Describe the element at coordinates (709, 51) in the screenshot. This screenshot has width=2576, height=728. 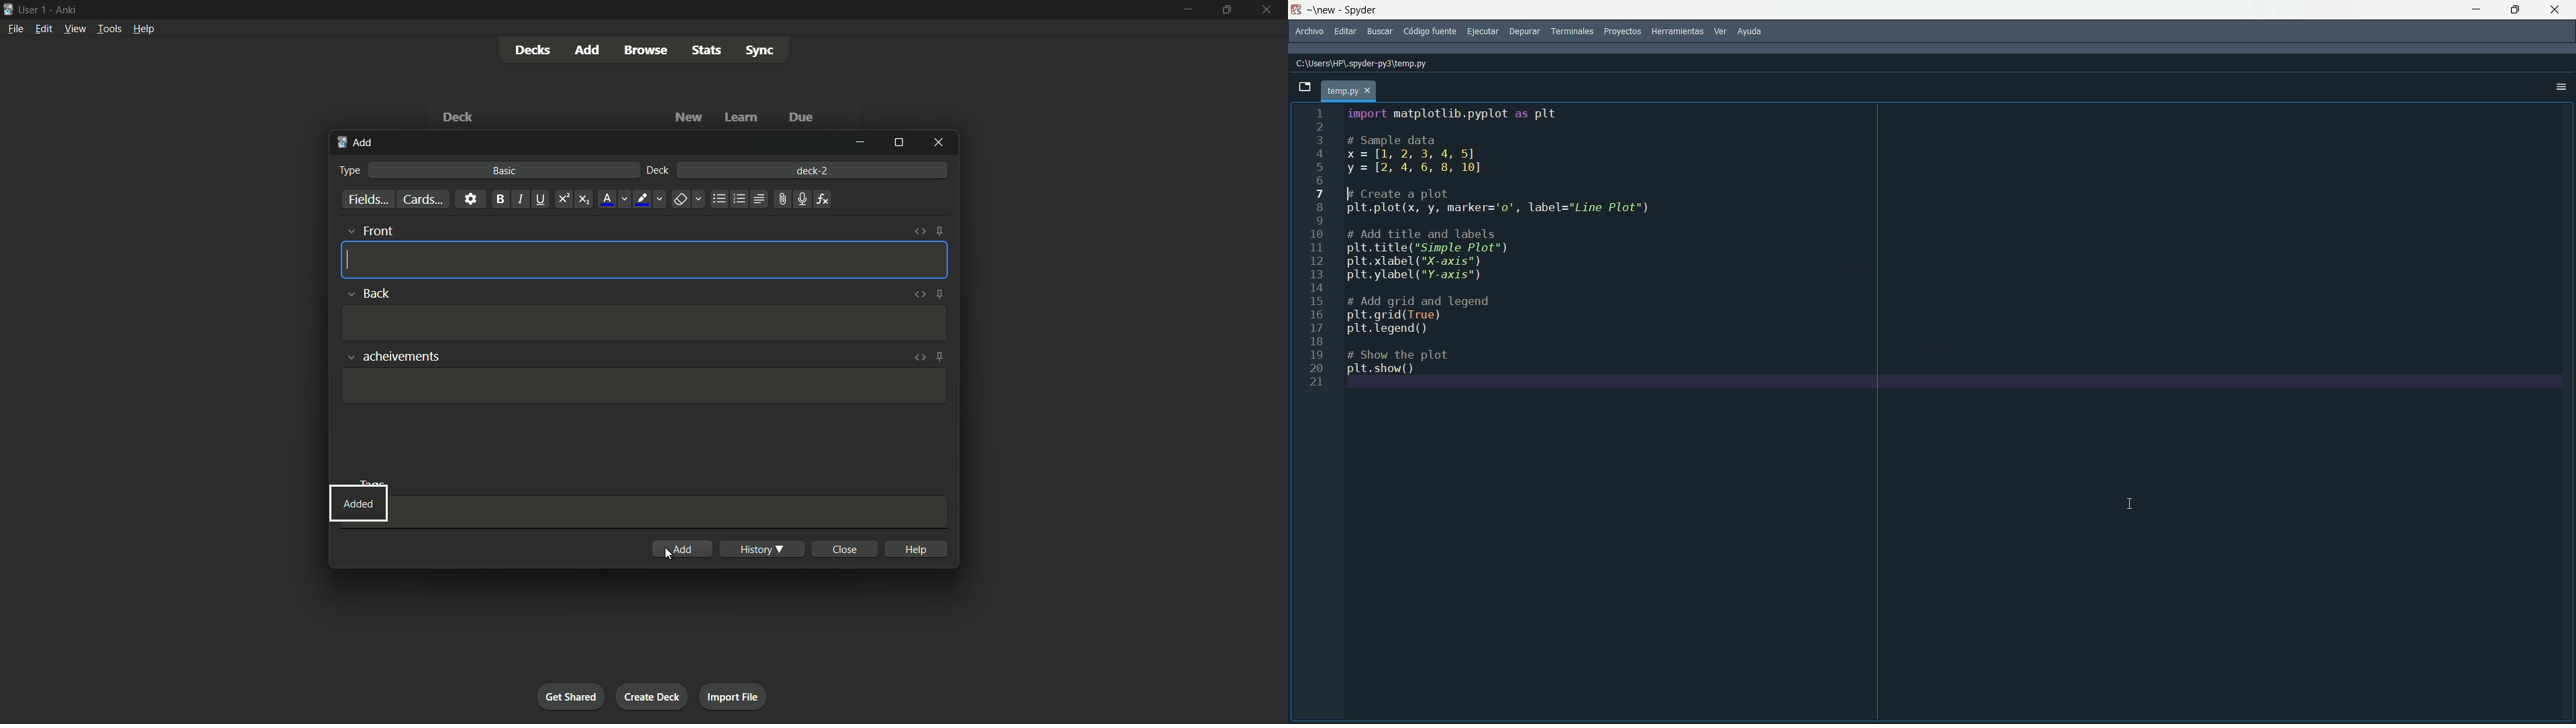
I see `stats` at that location.